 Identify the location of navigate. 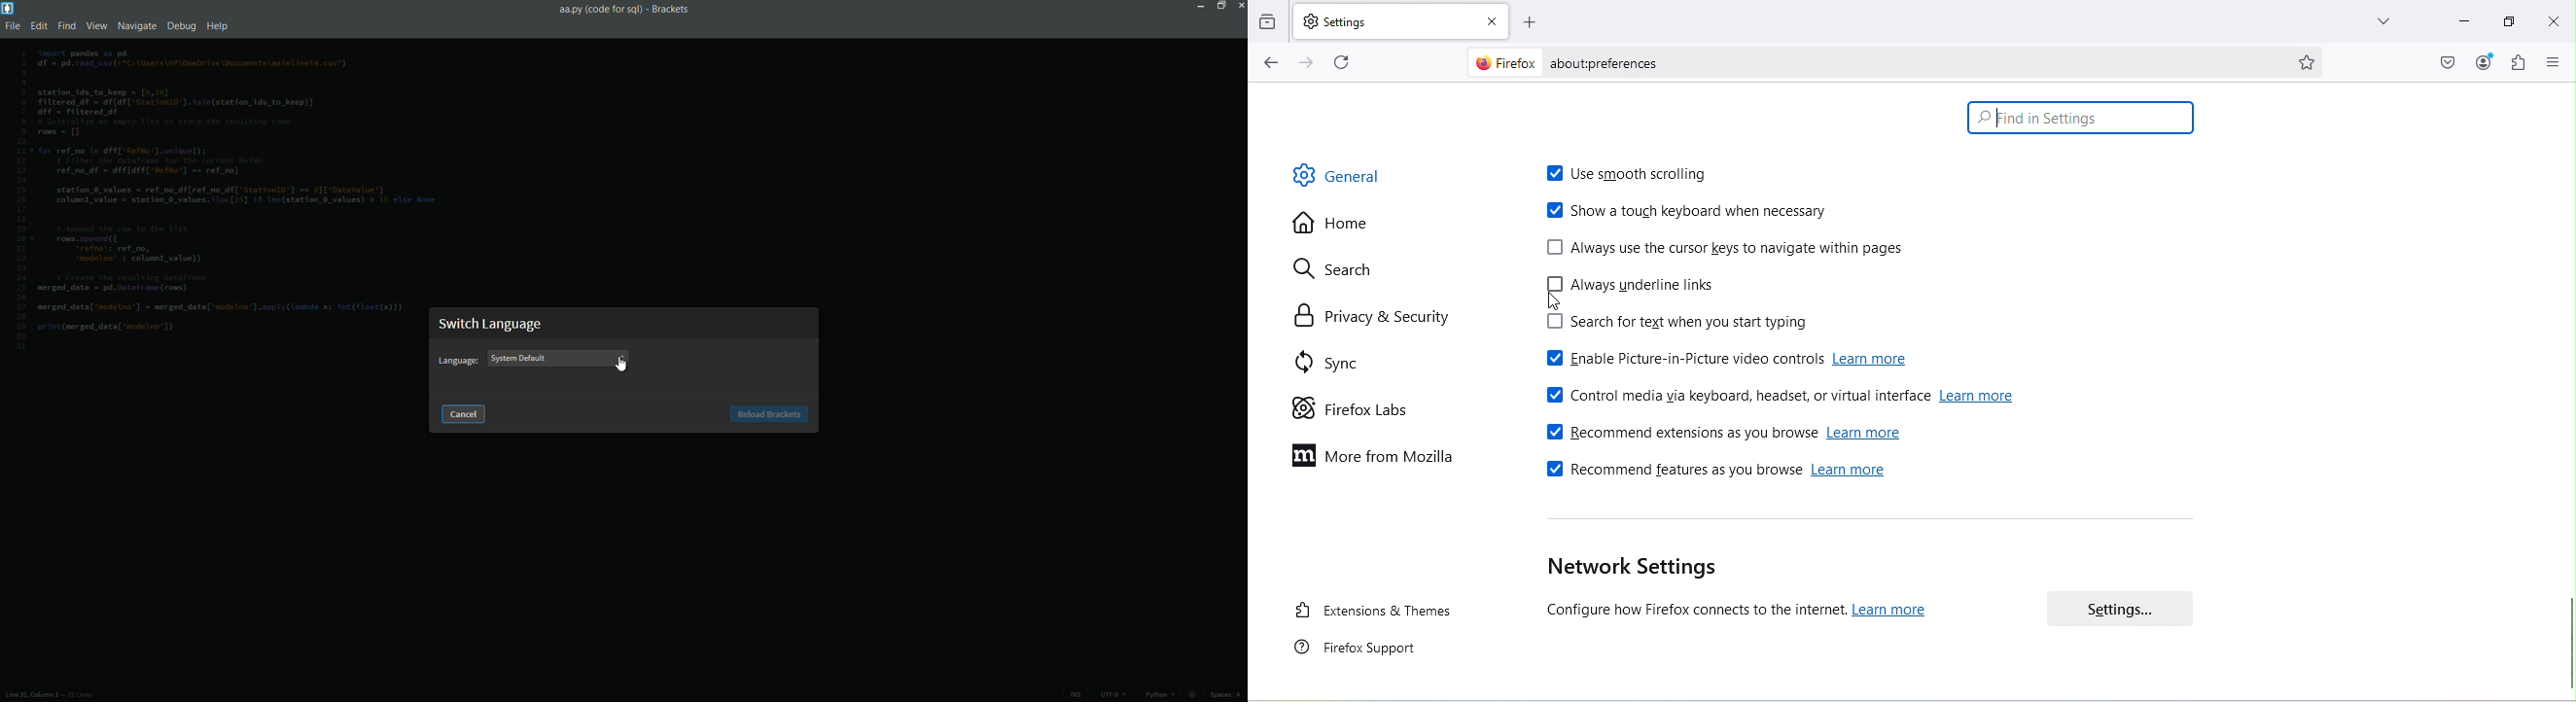
(135, 26).